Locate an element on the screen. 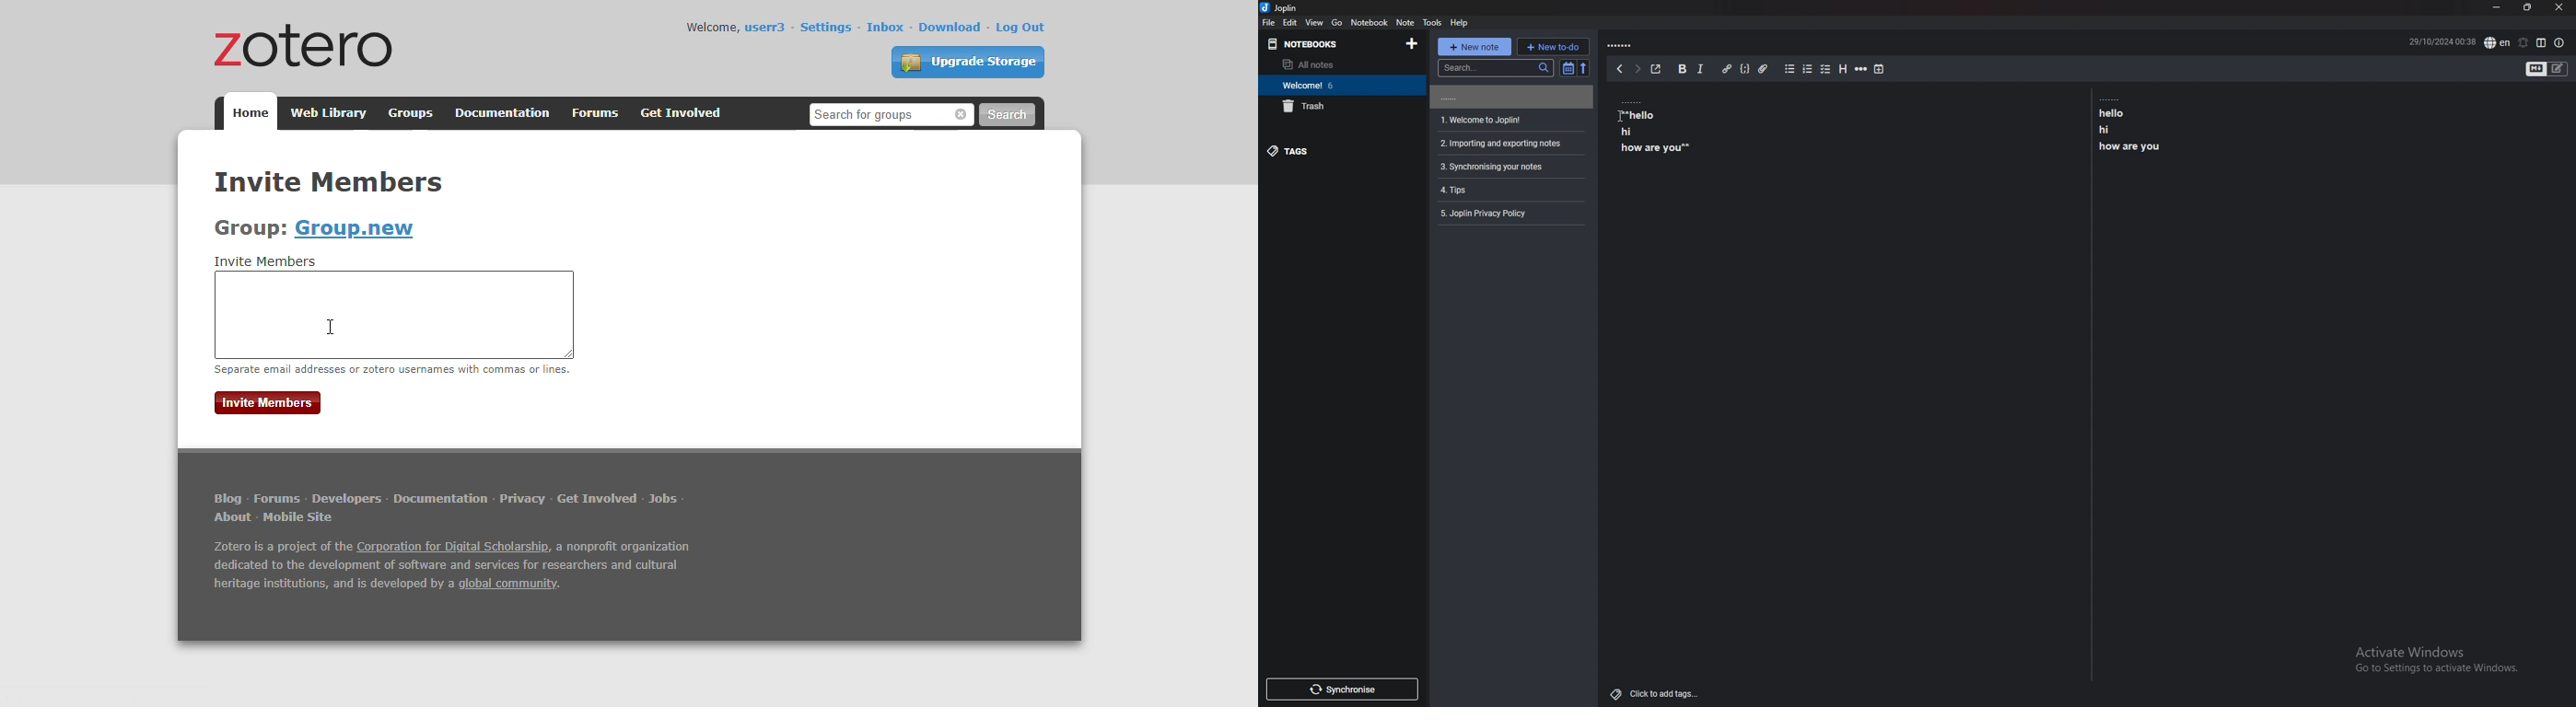  date and time is located at coordinates (2442, 40).